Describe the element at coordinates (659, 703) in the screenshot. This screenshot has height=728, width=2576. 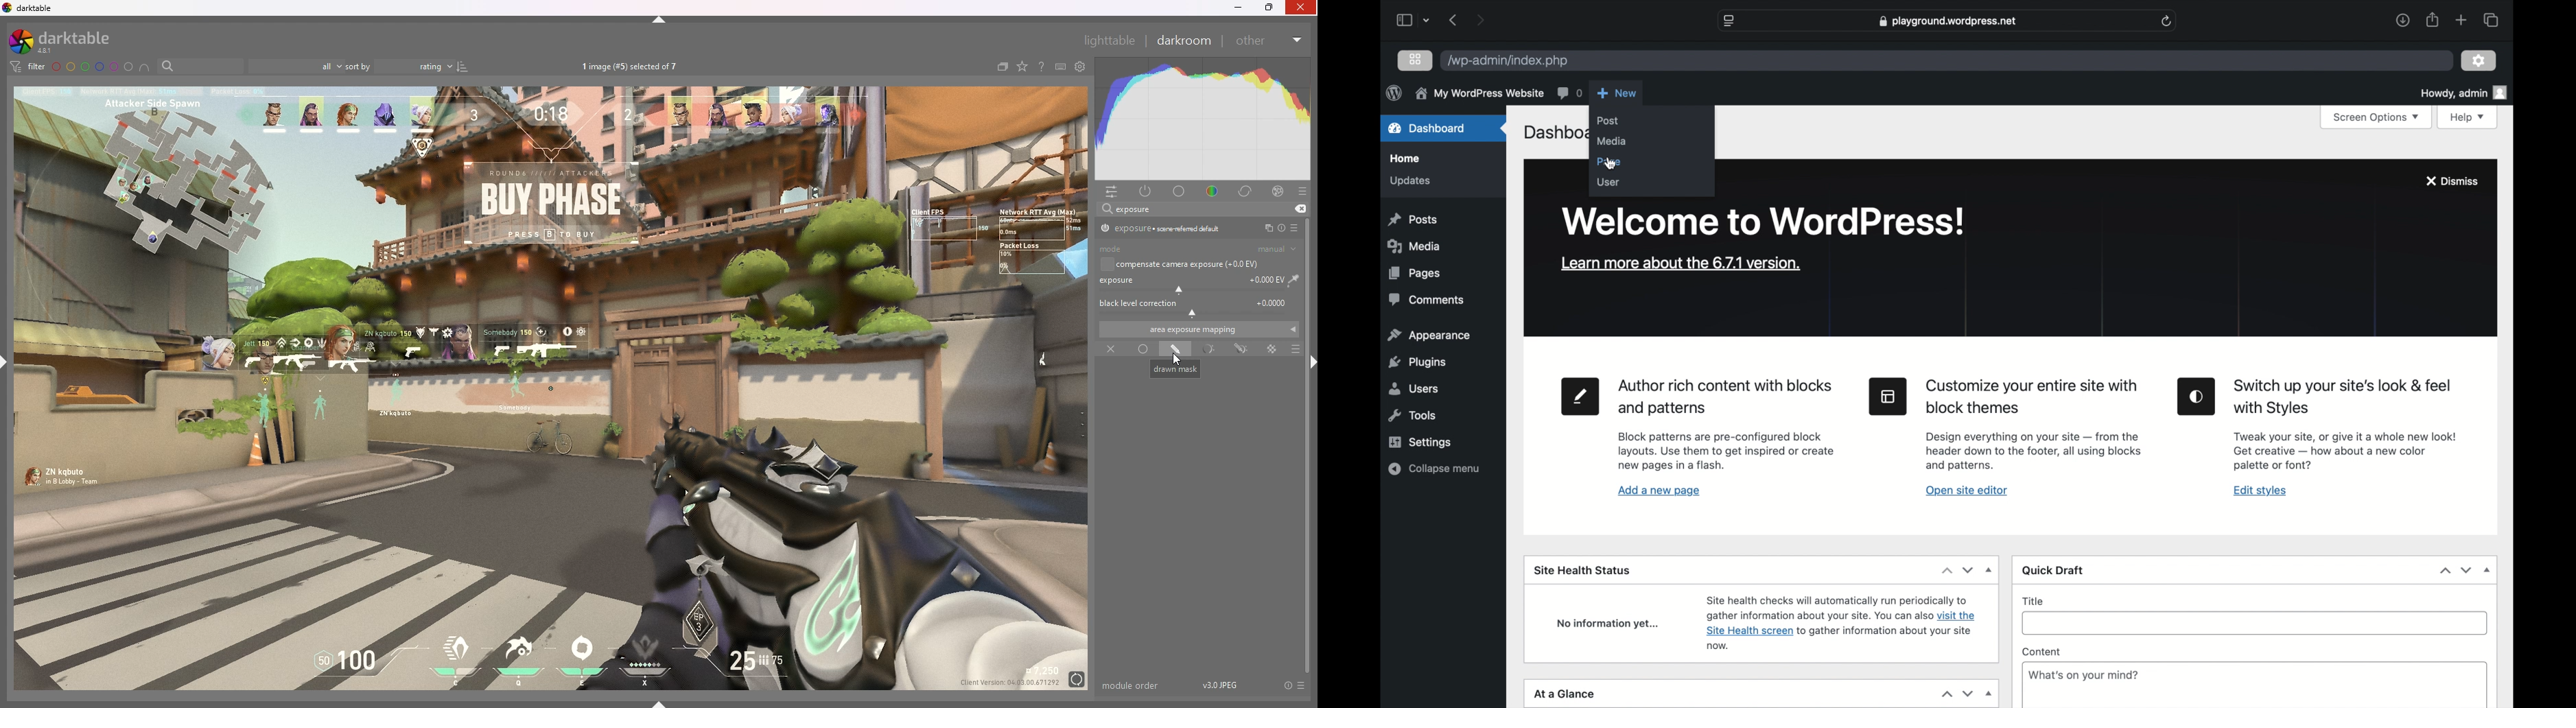
I see `show` at that location.